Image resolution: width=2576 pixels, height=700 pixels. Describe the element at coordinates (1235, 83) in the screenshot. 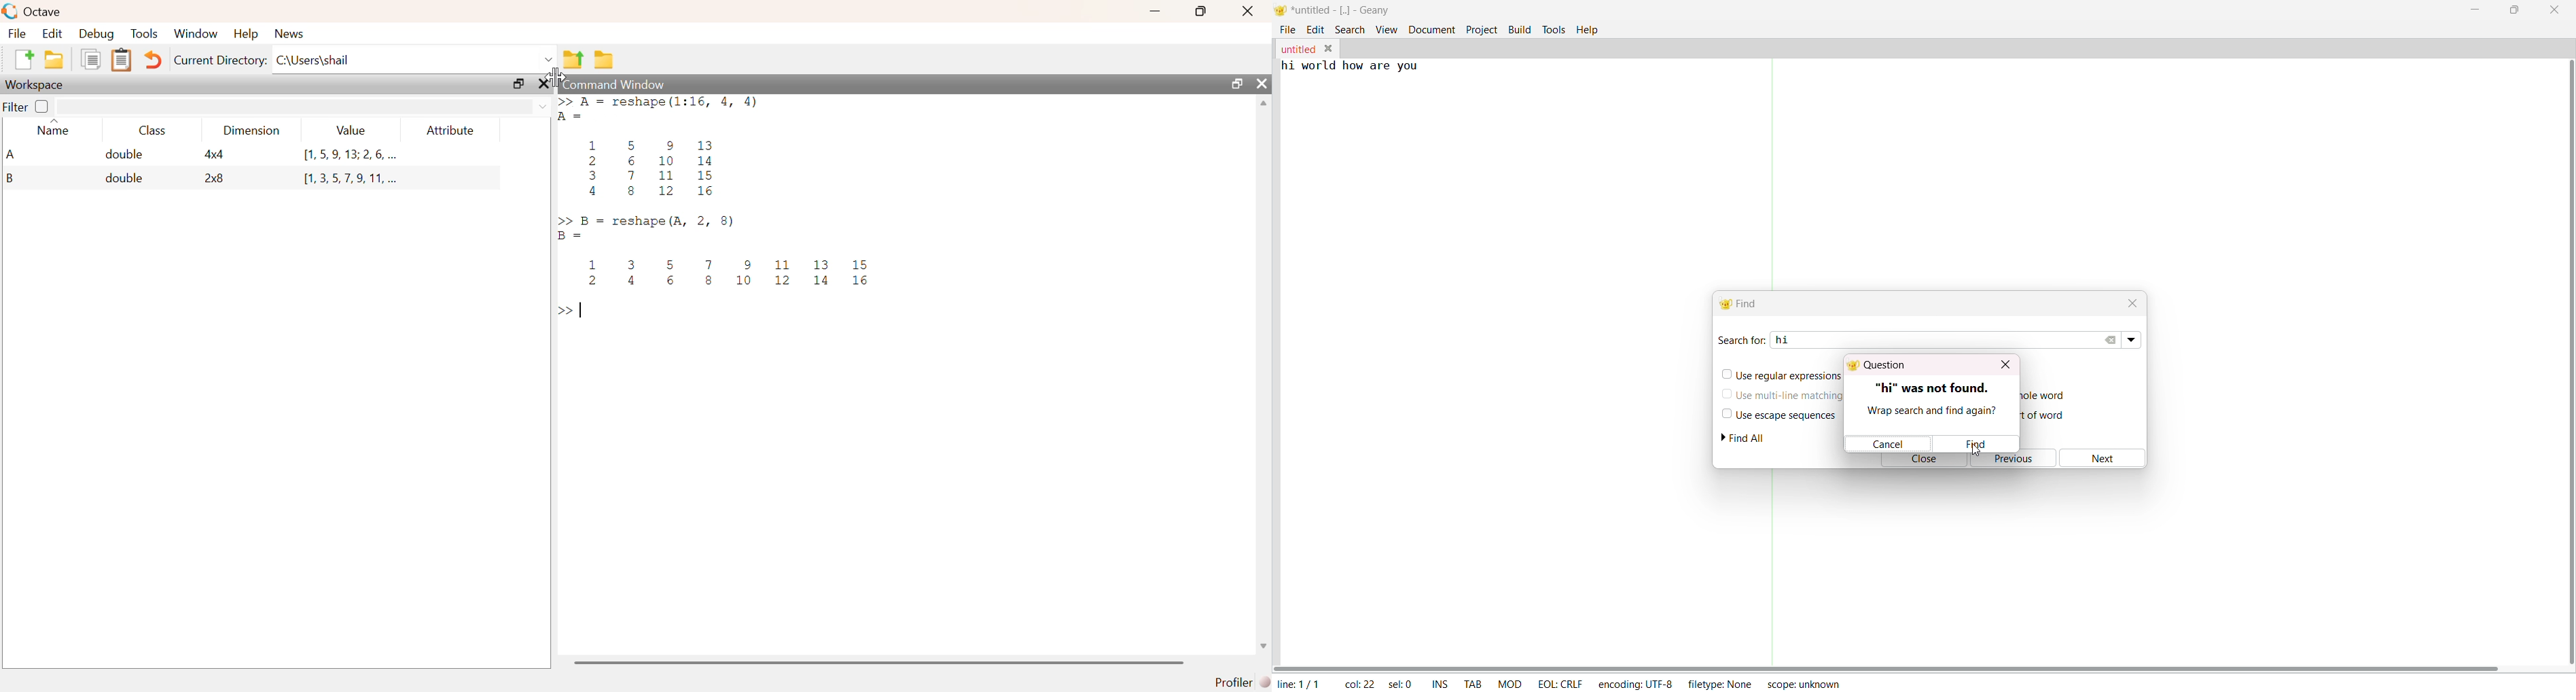

I see `maximize` at that location.